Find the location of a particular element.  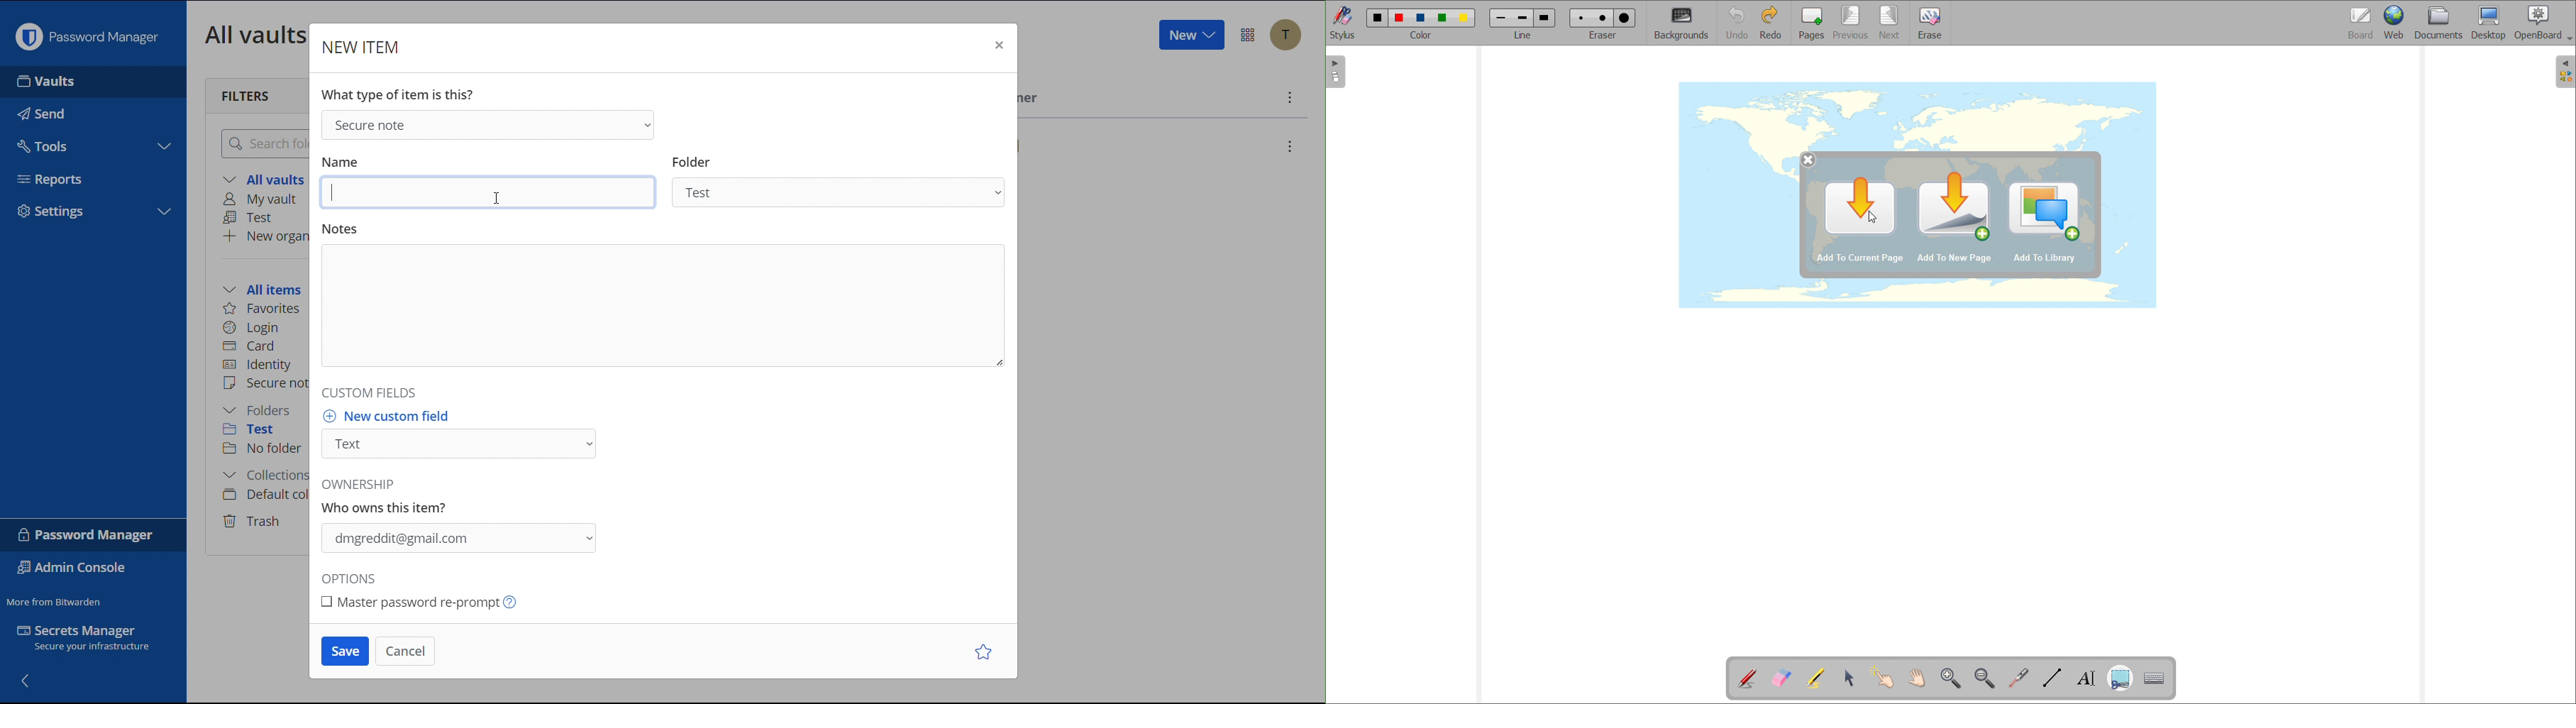

New Item is located at coordinates (363, 47).